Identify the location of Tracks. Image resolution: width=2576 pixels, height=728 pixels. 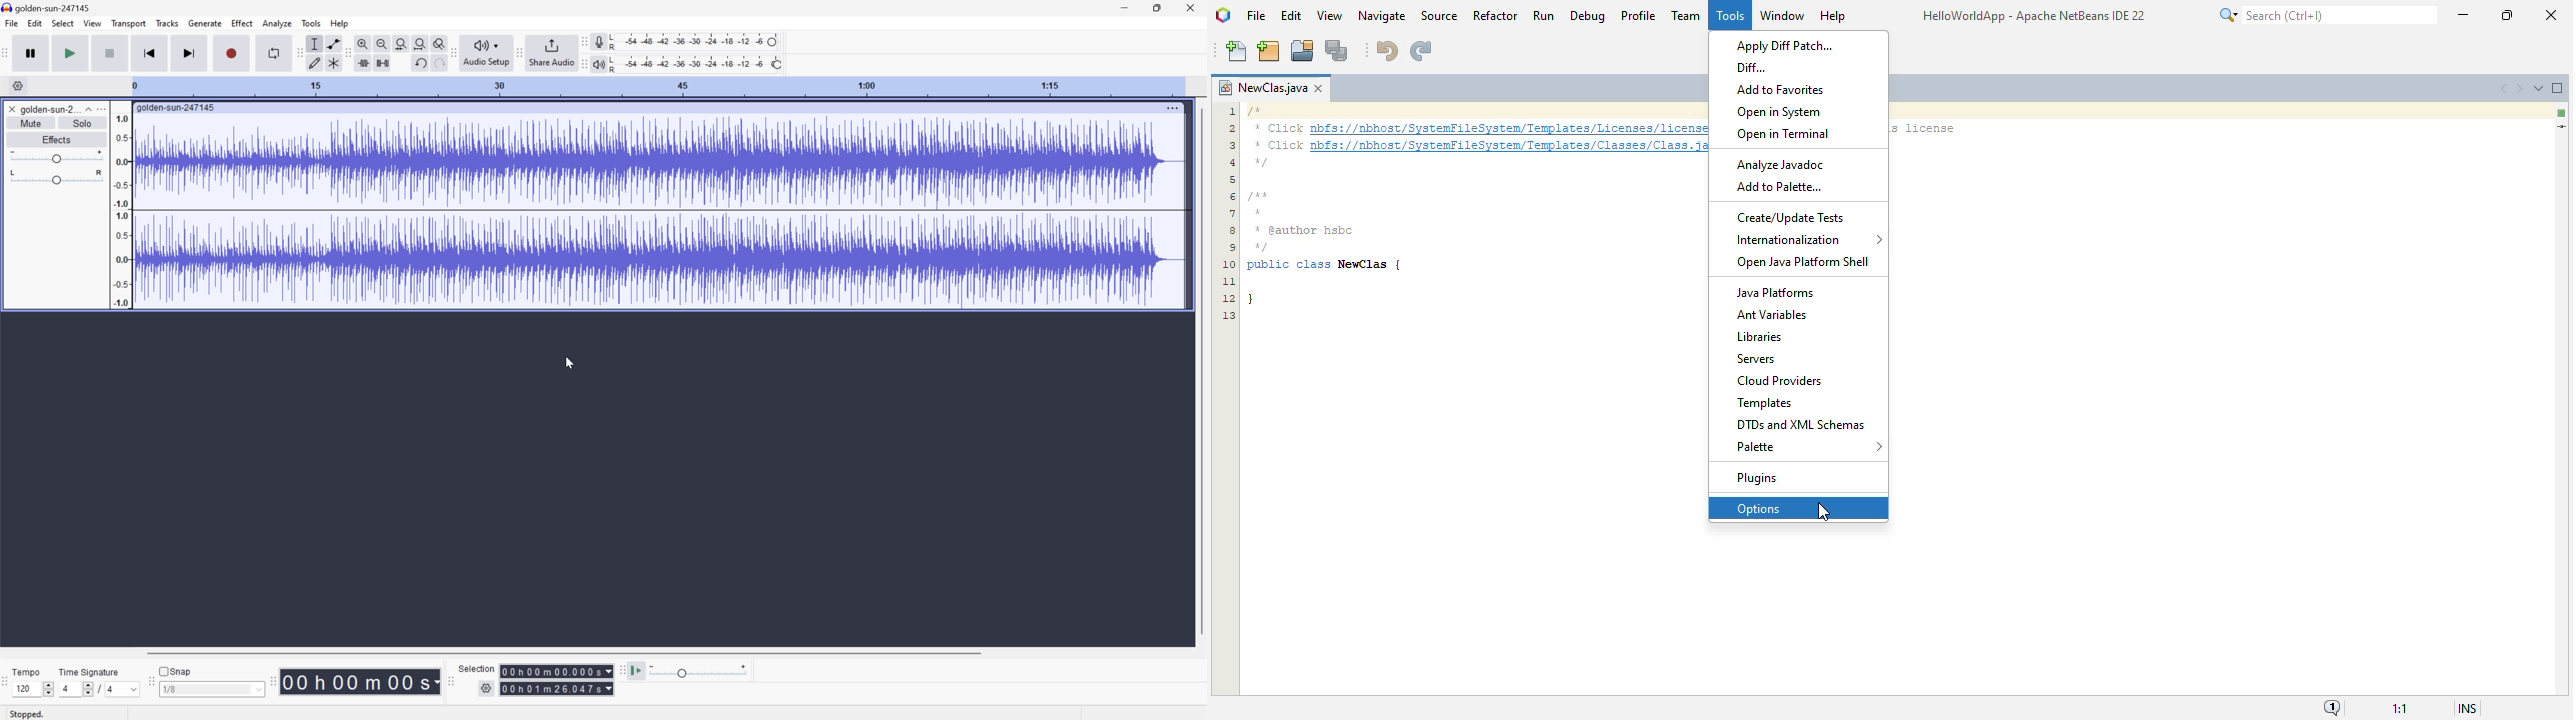
(167, 22).